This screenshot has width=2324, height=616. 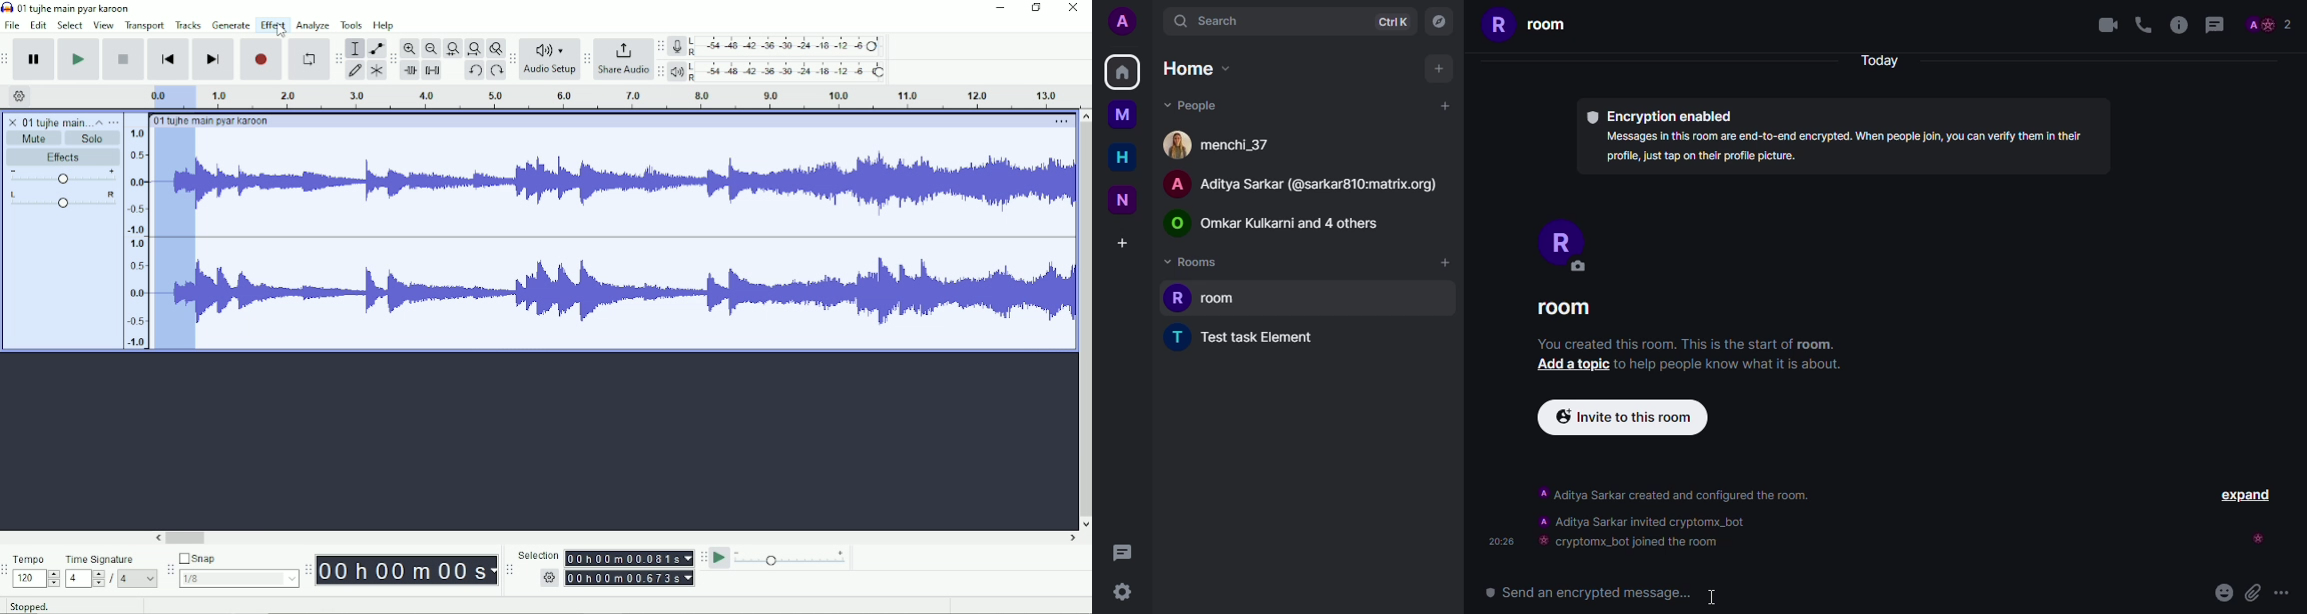 I want to click on Audacity playback meter toolbar, so click(x=660, y=71).